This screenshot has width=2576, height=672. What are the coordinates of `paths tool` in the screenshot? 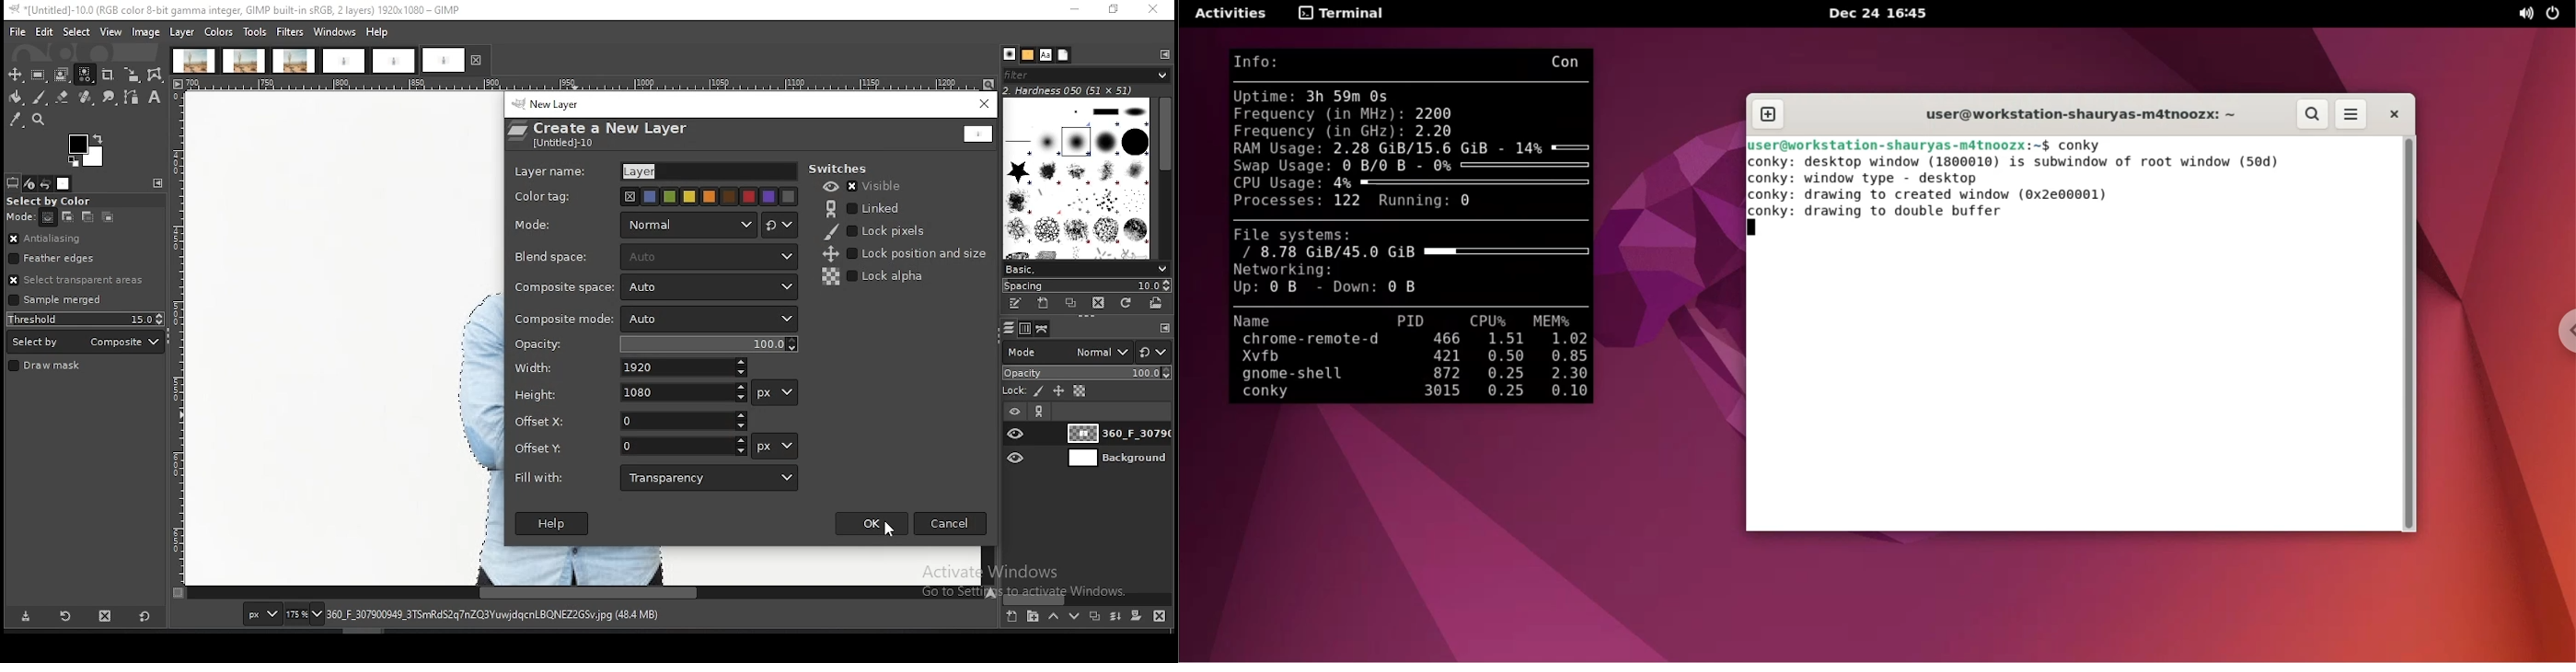 It's located at (133, 99).